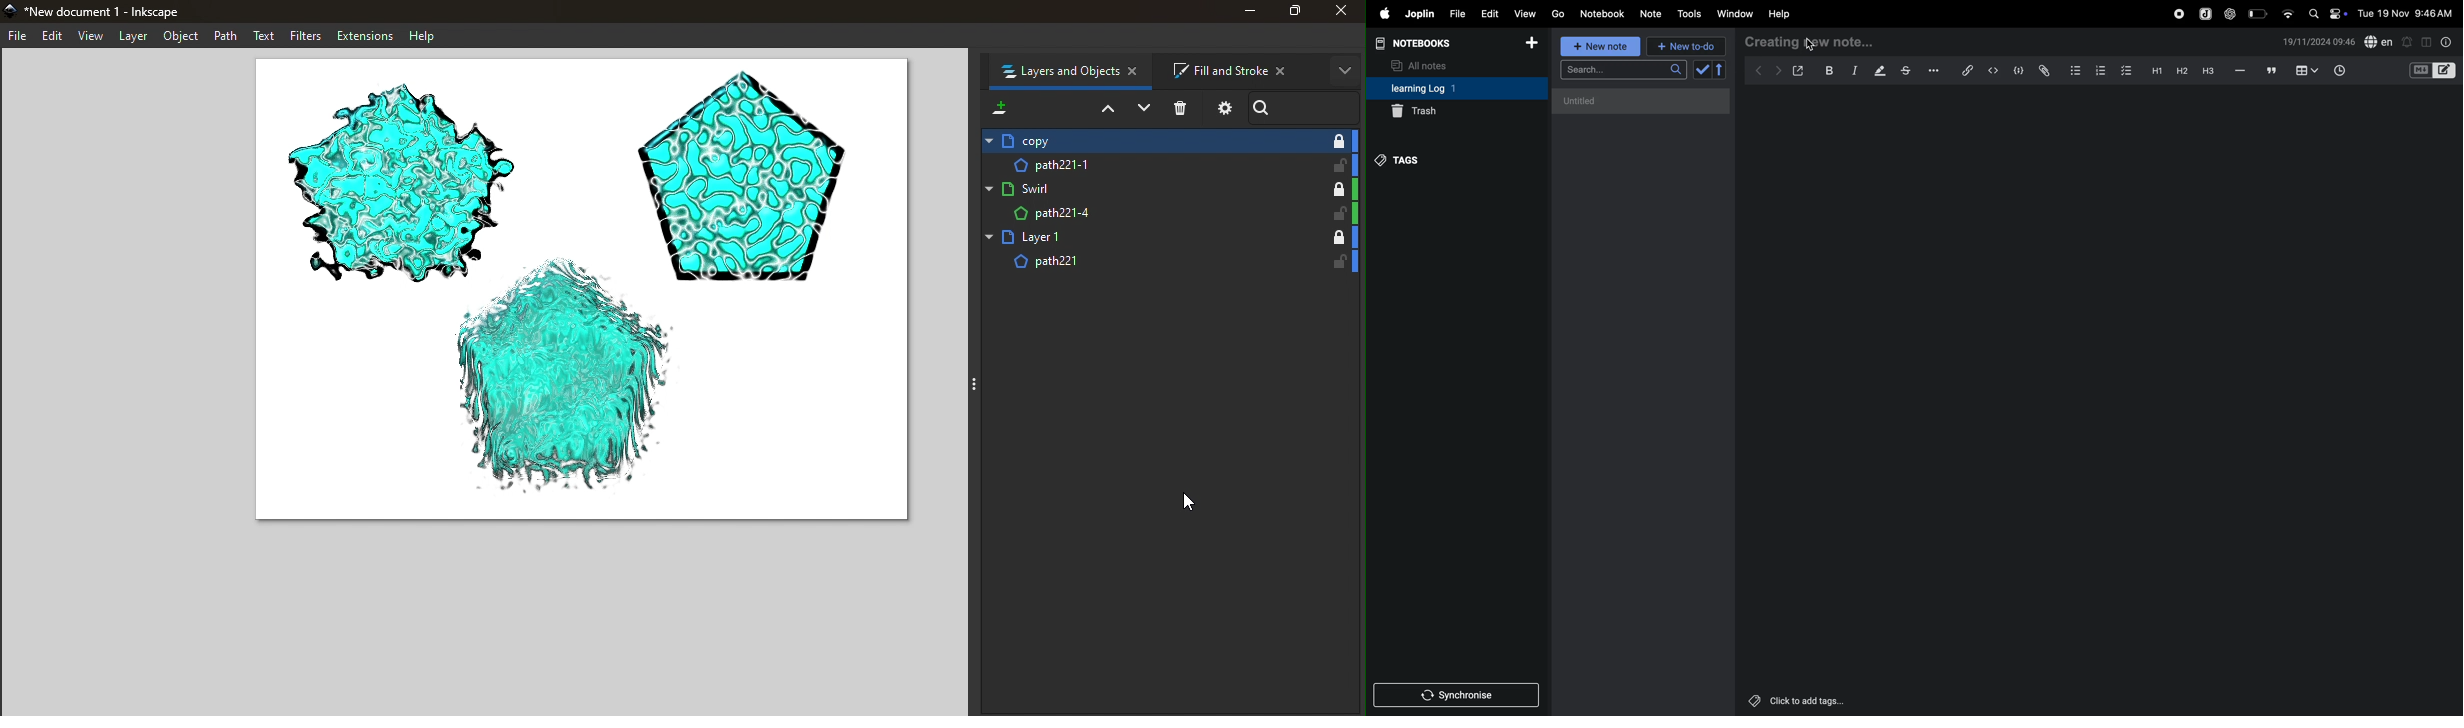 The image size is (2464, 728). Describe the element at coordinates (2446, 42) in the screenshot. I see `info` at that location.